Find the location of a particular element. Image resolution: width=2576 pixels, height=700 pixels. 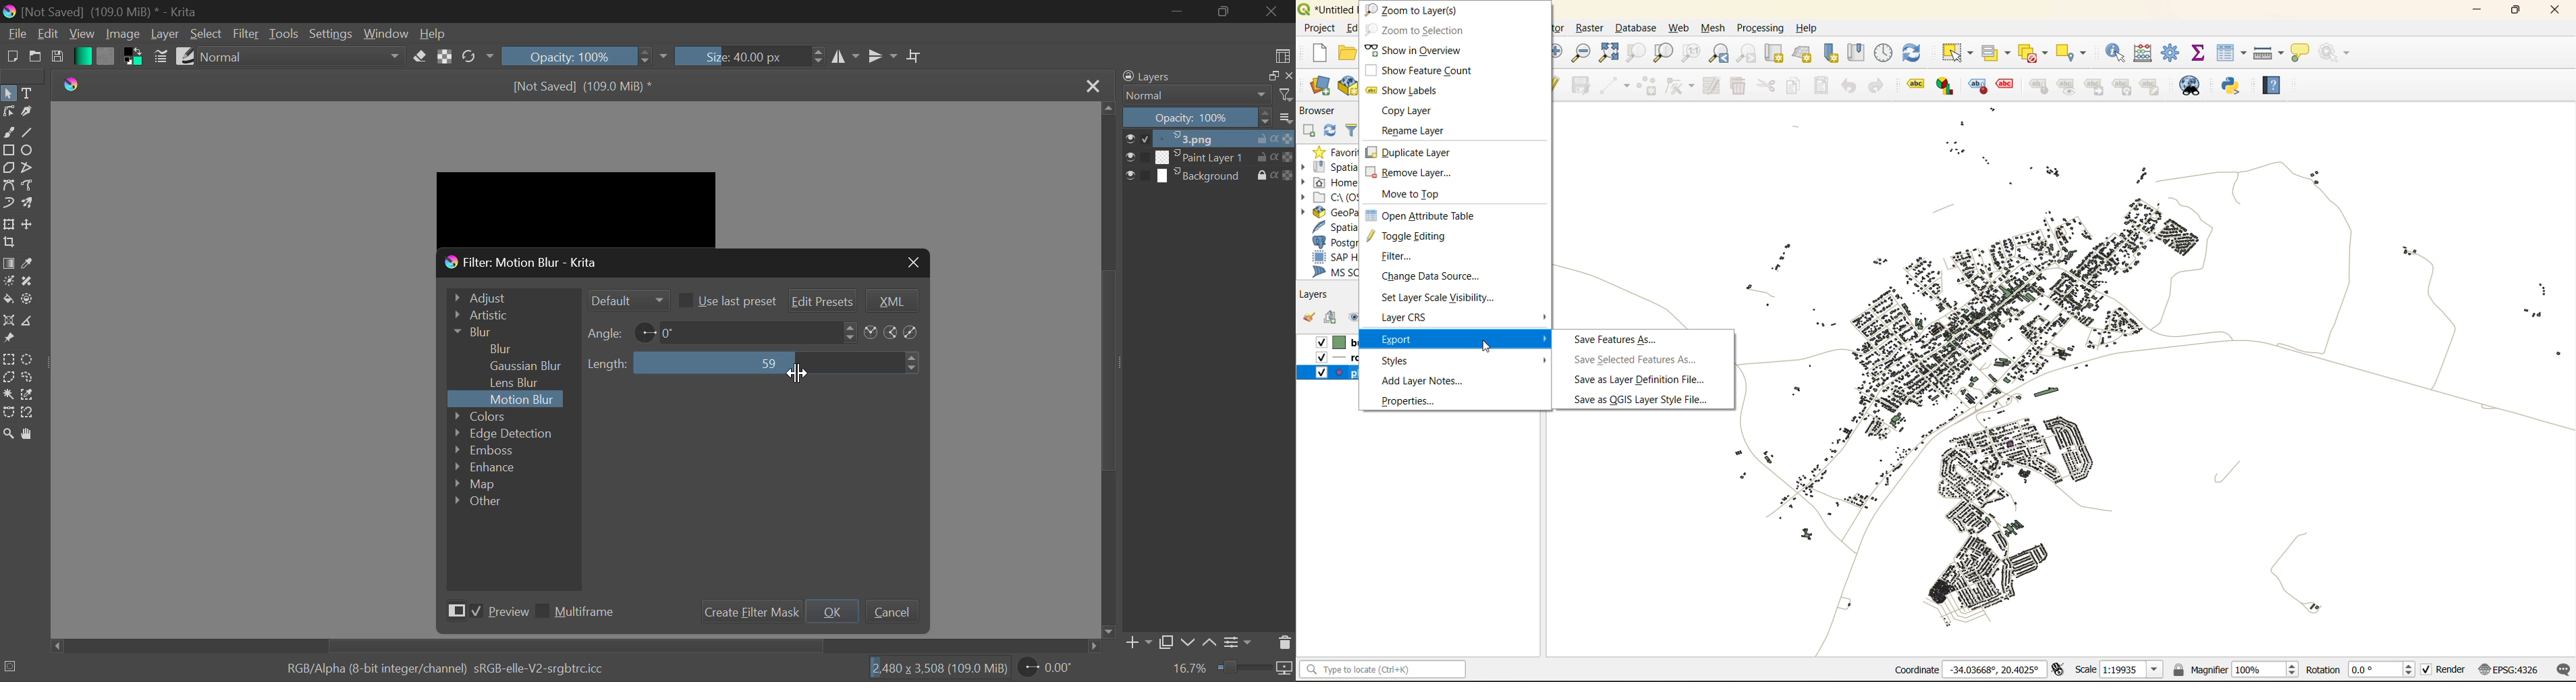

Edge Detection is located at coordinates (505, 433).